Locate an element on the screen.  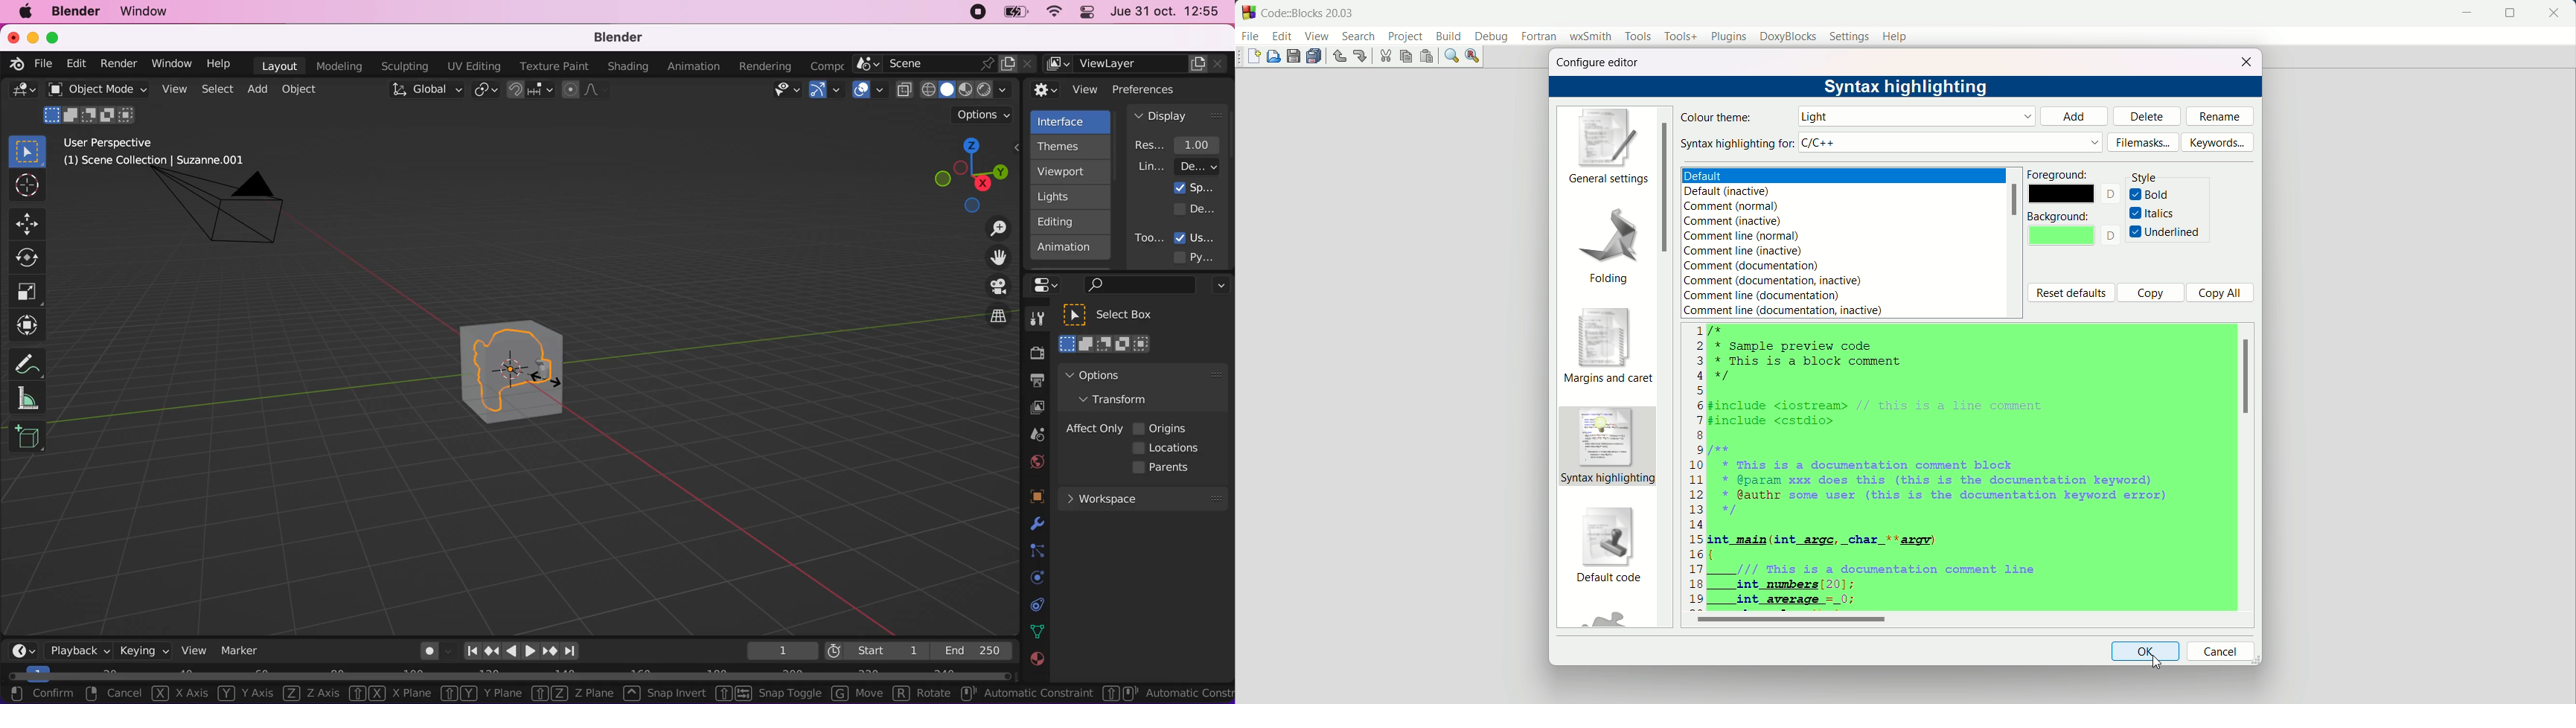
filemasks is located at coordinates (2144, 142).